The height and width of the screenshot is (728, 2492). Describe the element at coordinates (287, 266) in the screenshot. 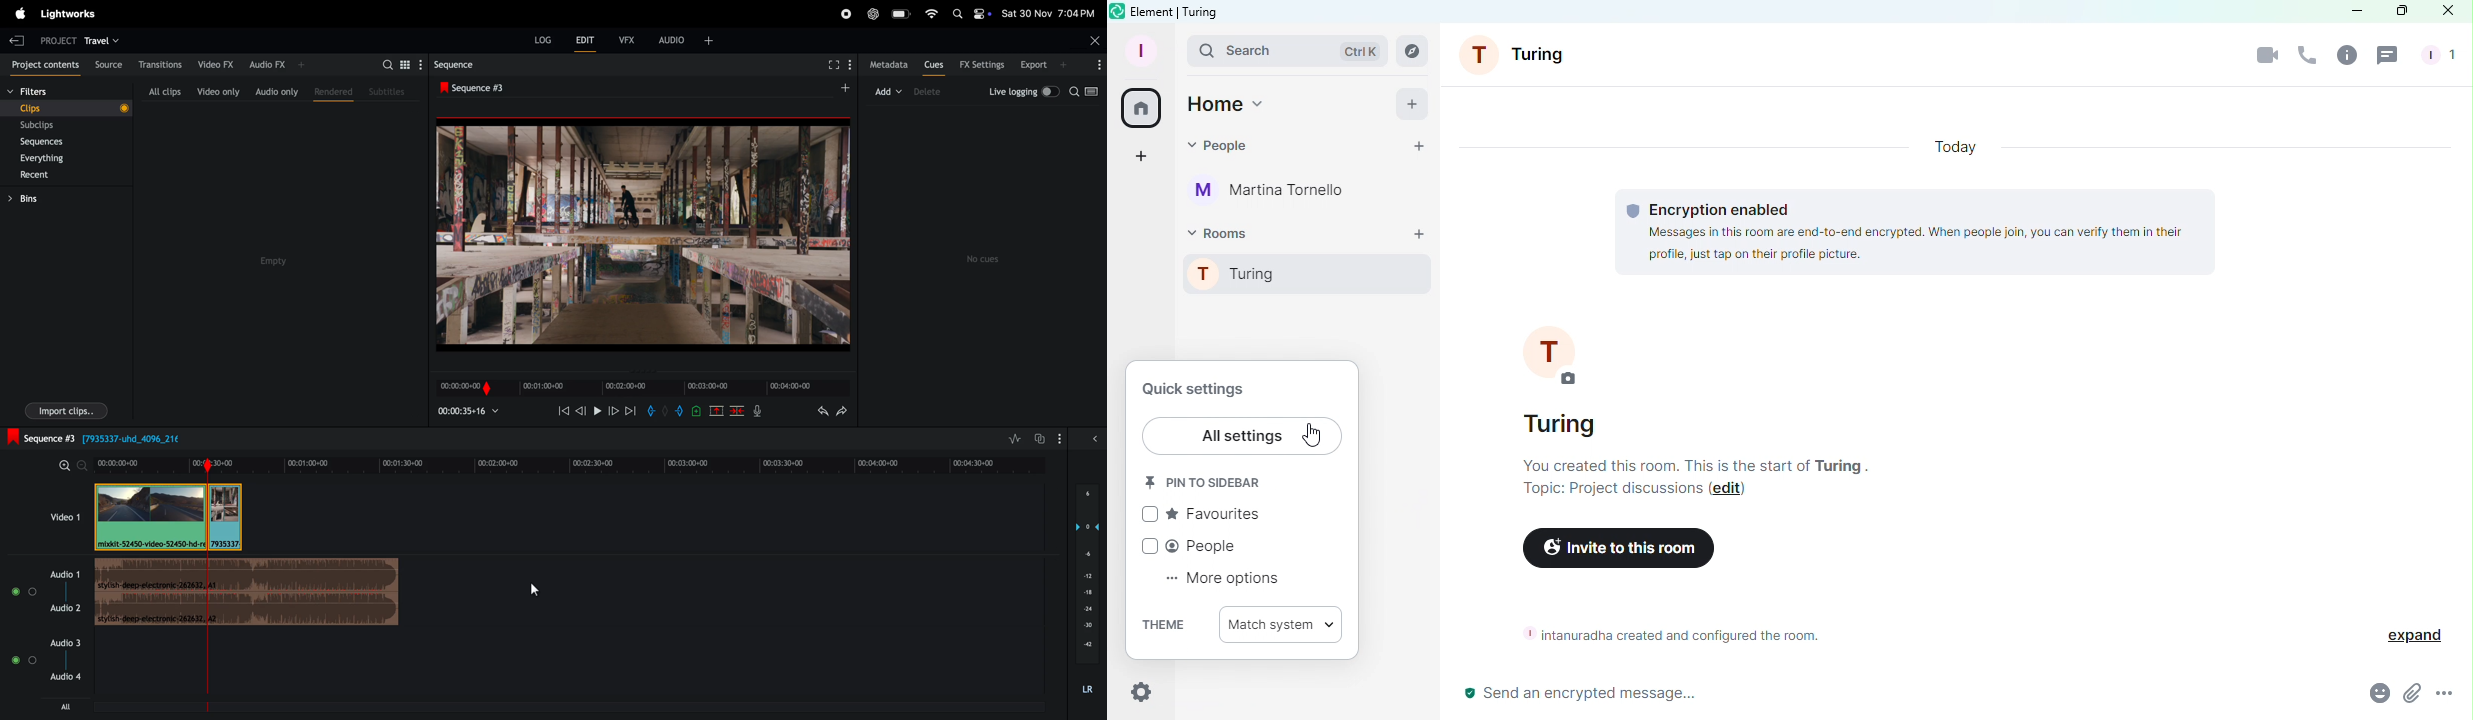

I see `Empty` at that location.